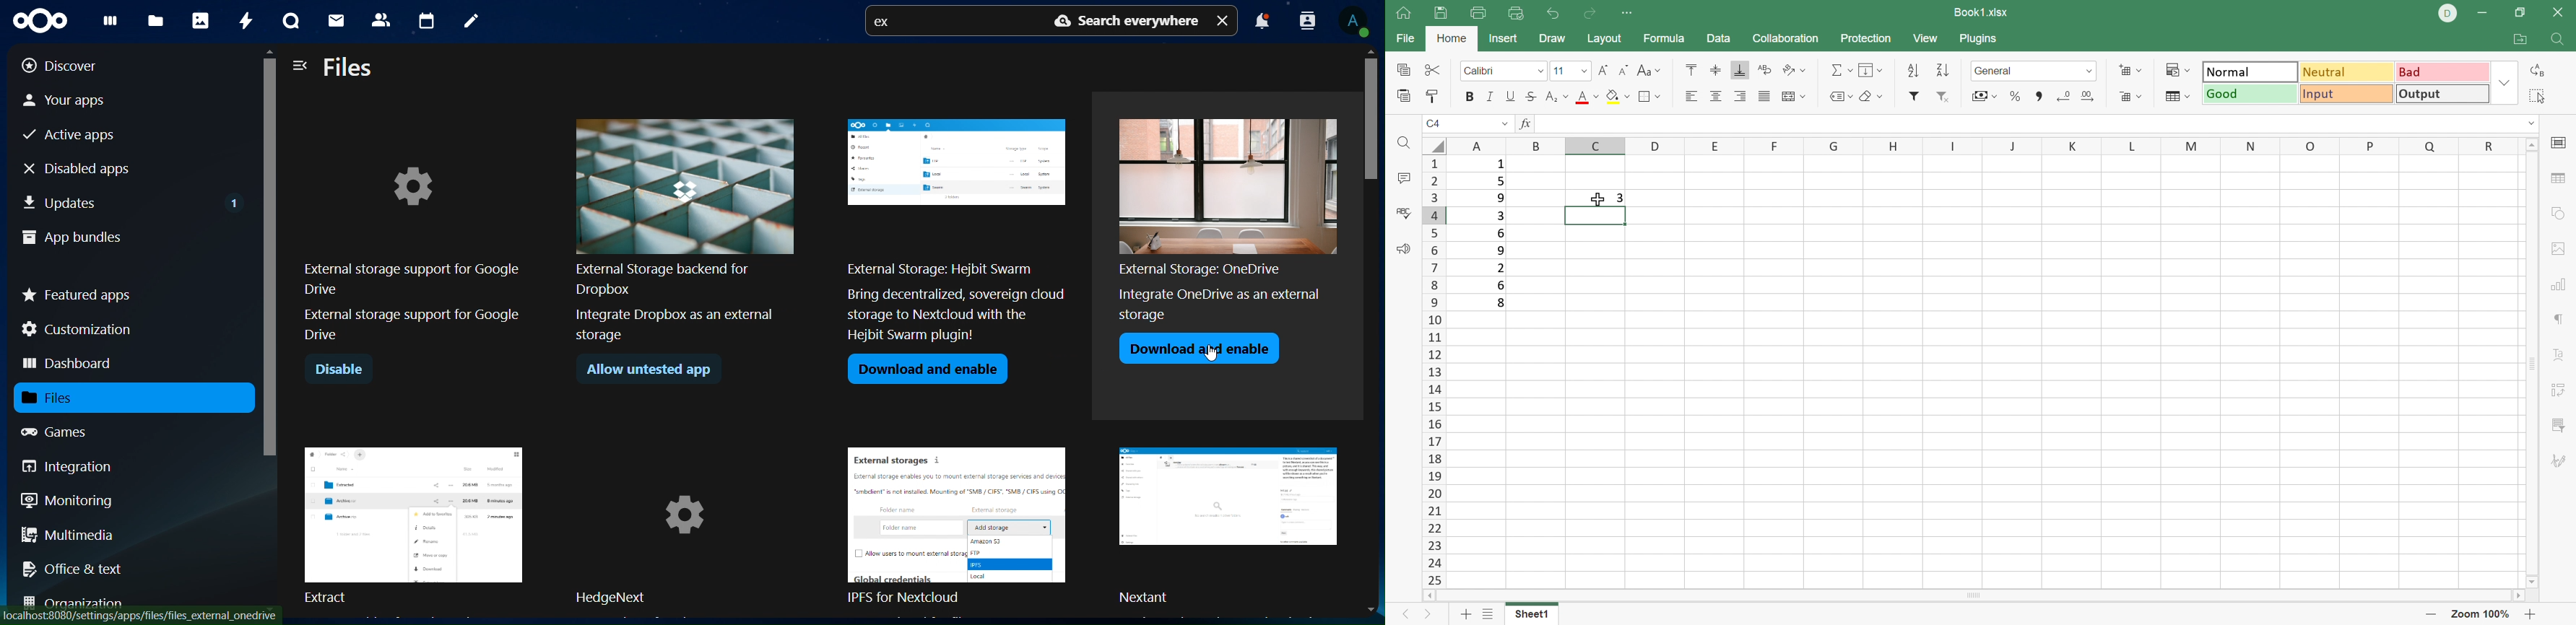  Describe the element at coordinates (1491, 95) in the screenshot. I see `Italic` at that location.